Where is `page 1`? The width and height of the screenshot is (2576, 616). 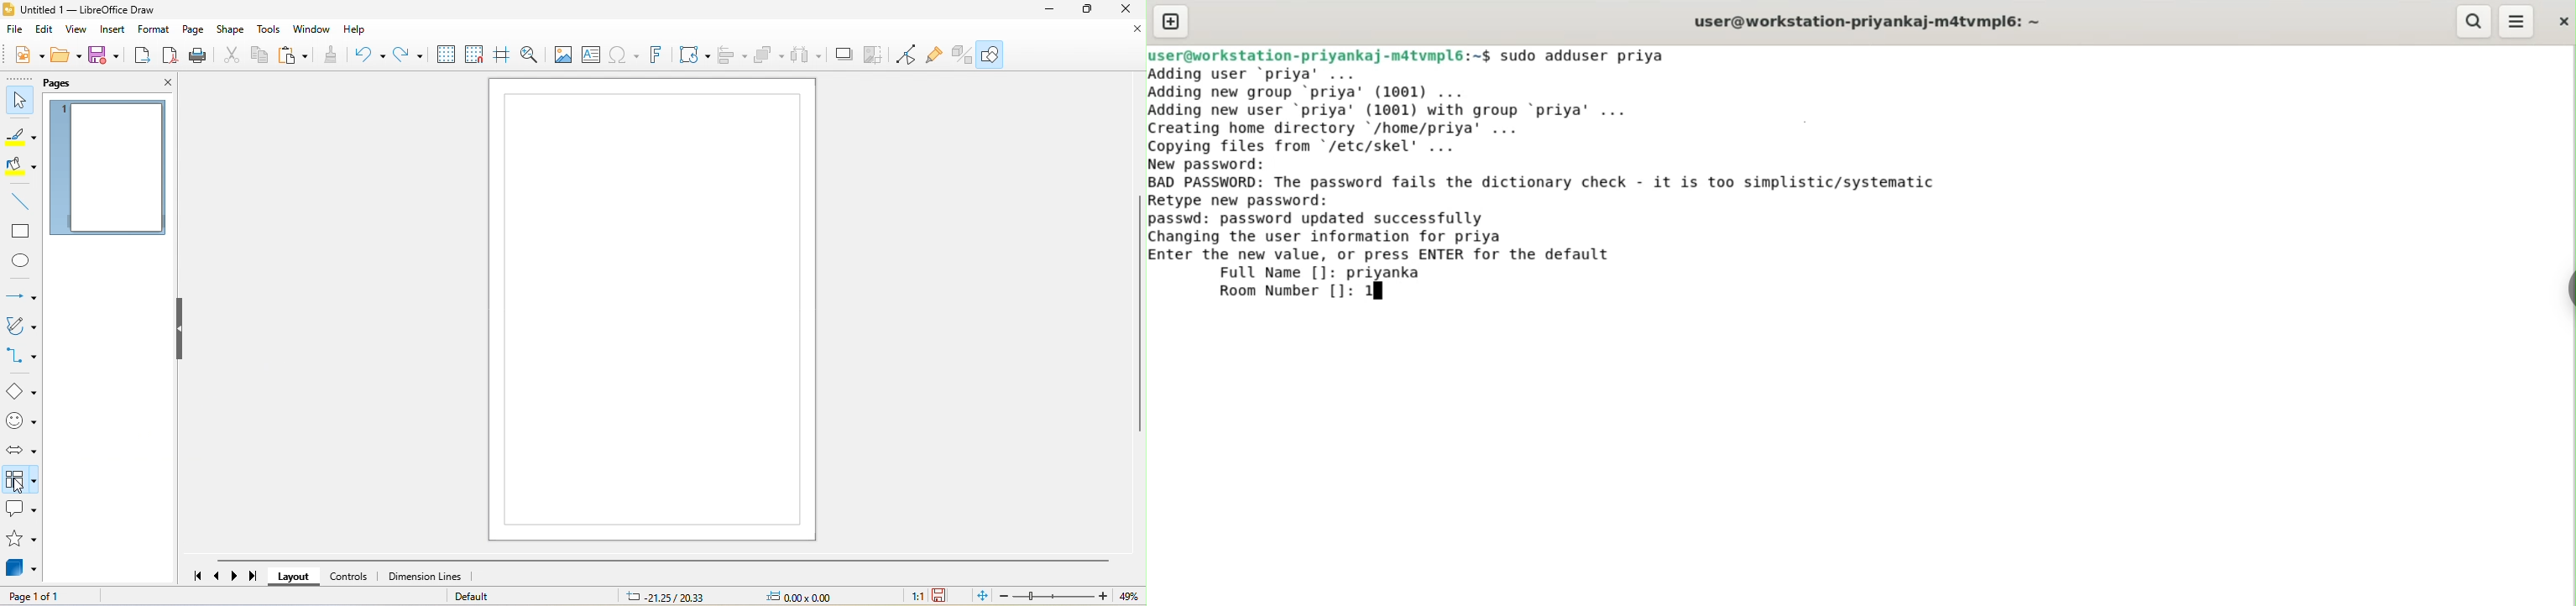
page 1 is located at coordinates (107, 170).